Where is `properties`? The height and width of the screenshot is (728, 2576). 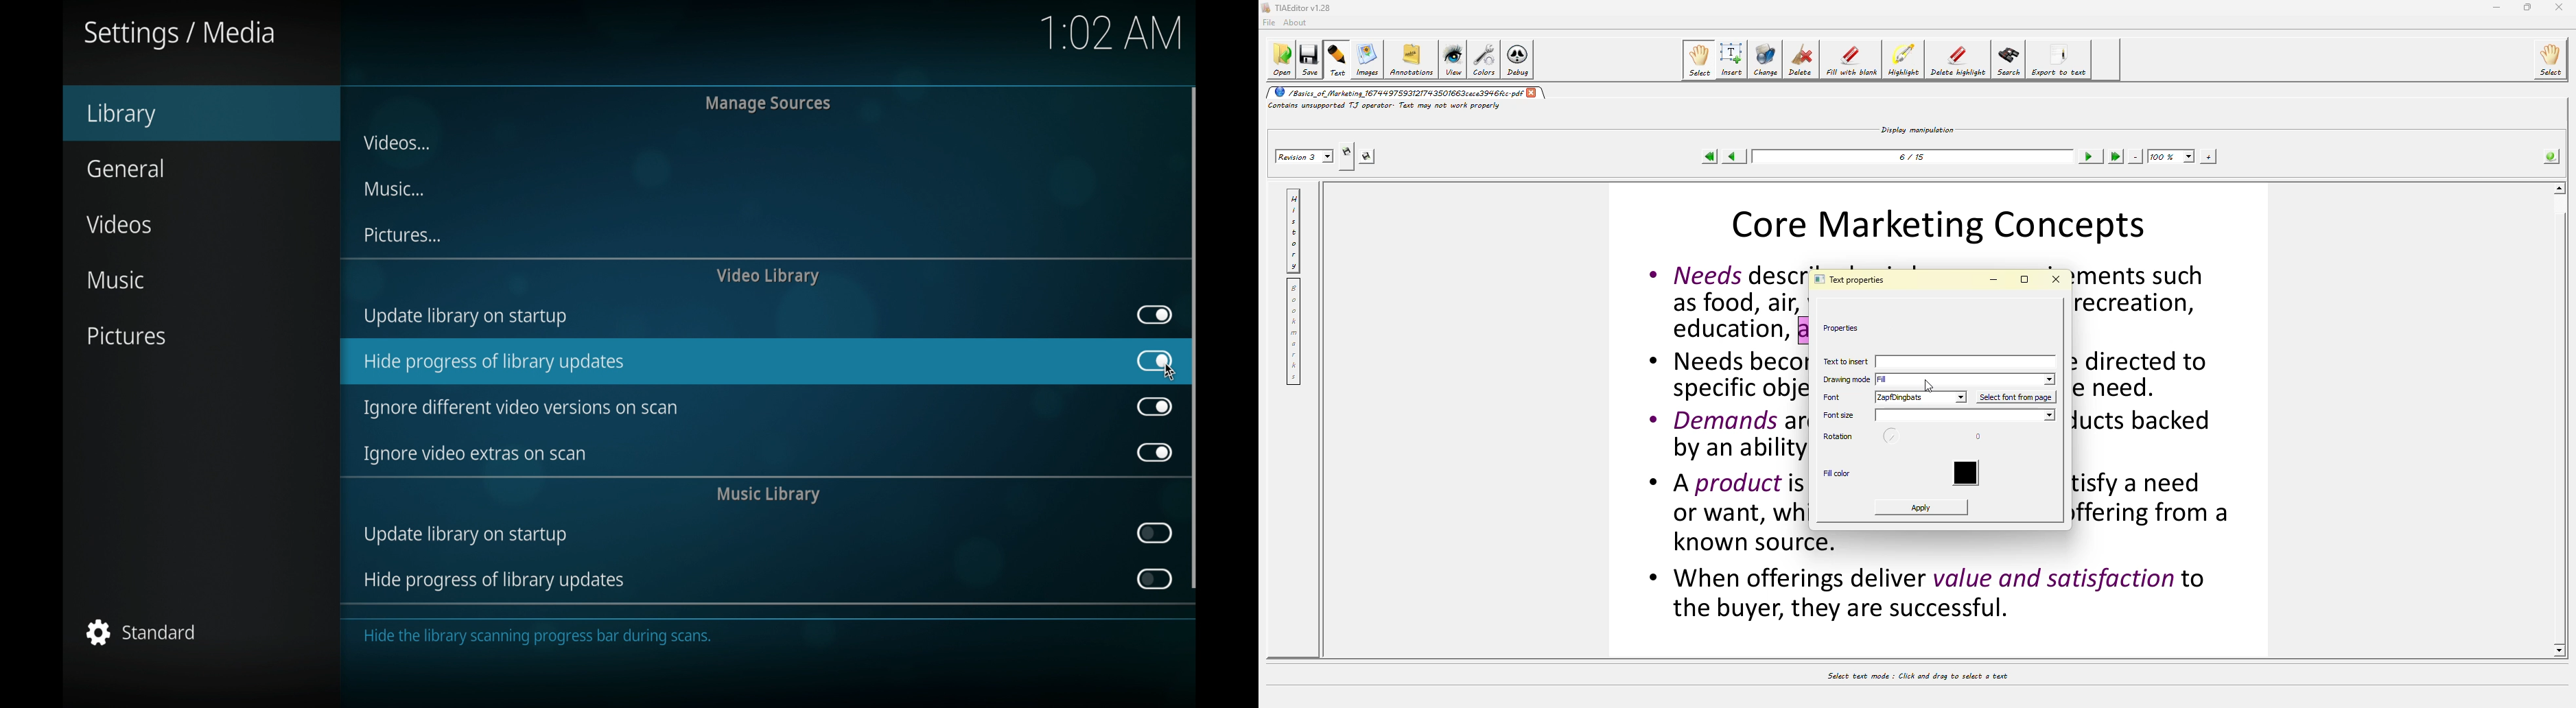 properties is located at coordinates (1847, 328).